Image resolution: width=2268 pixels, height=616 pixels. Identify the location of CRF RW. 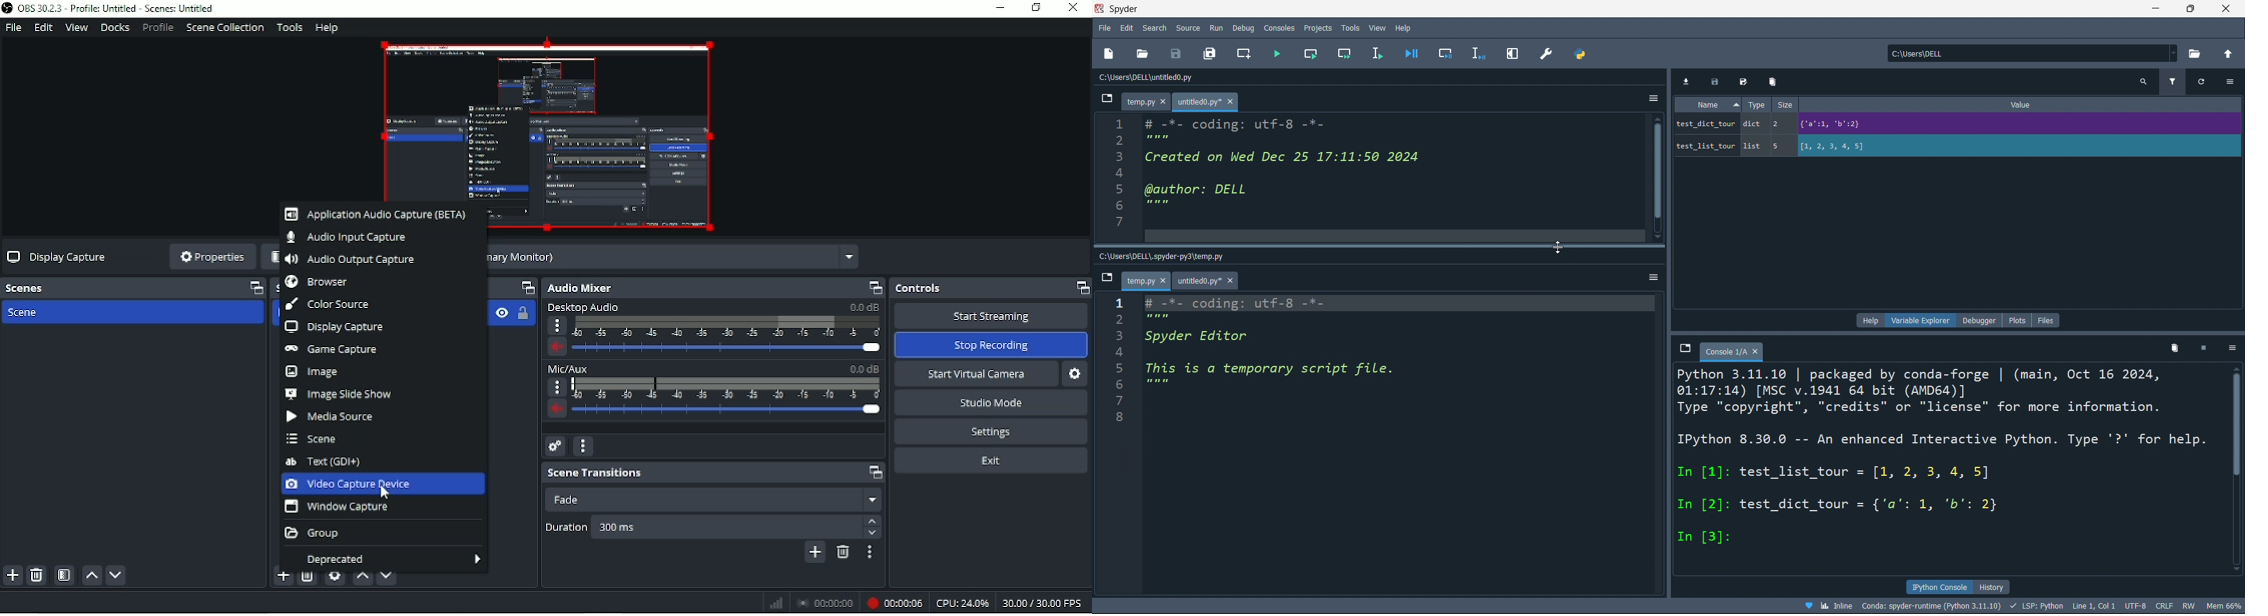
(2179, 606).